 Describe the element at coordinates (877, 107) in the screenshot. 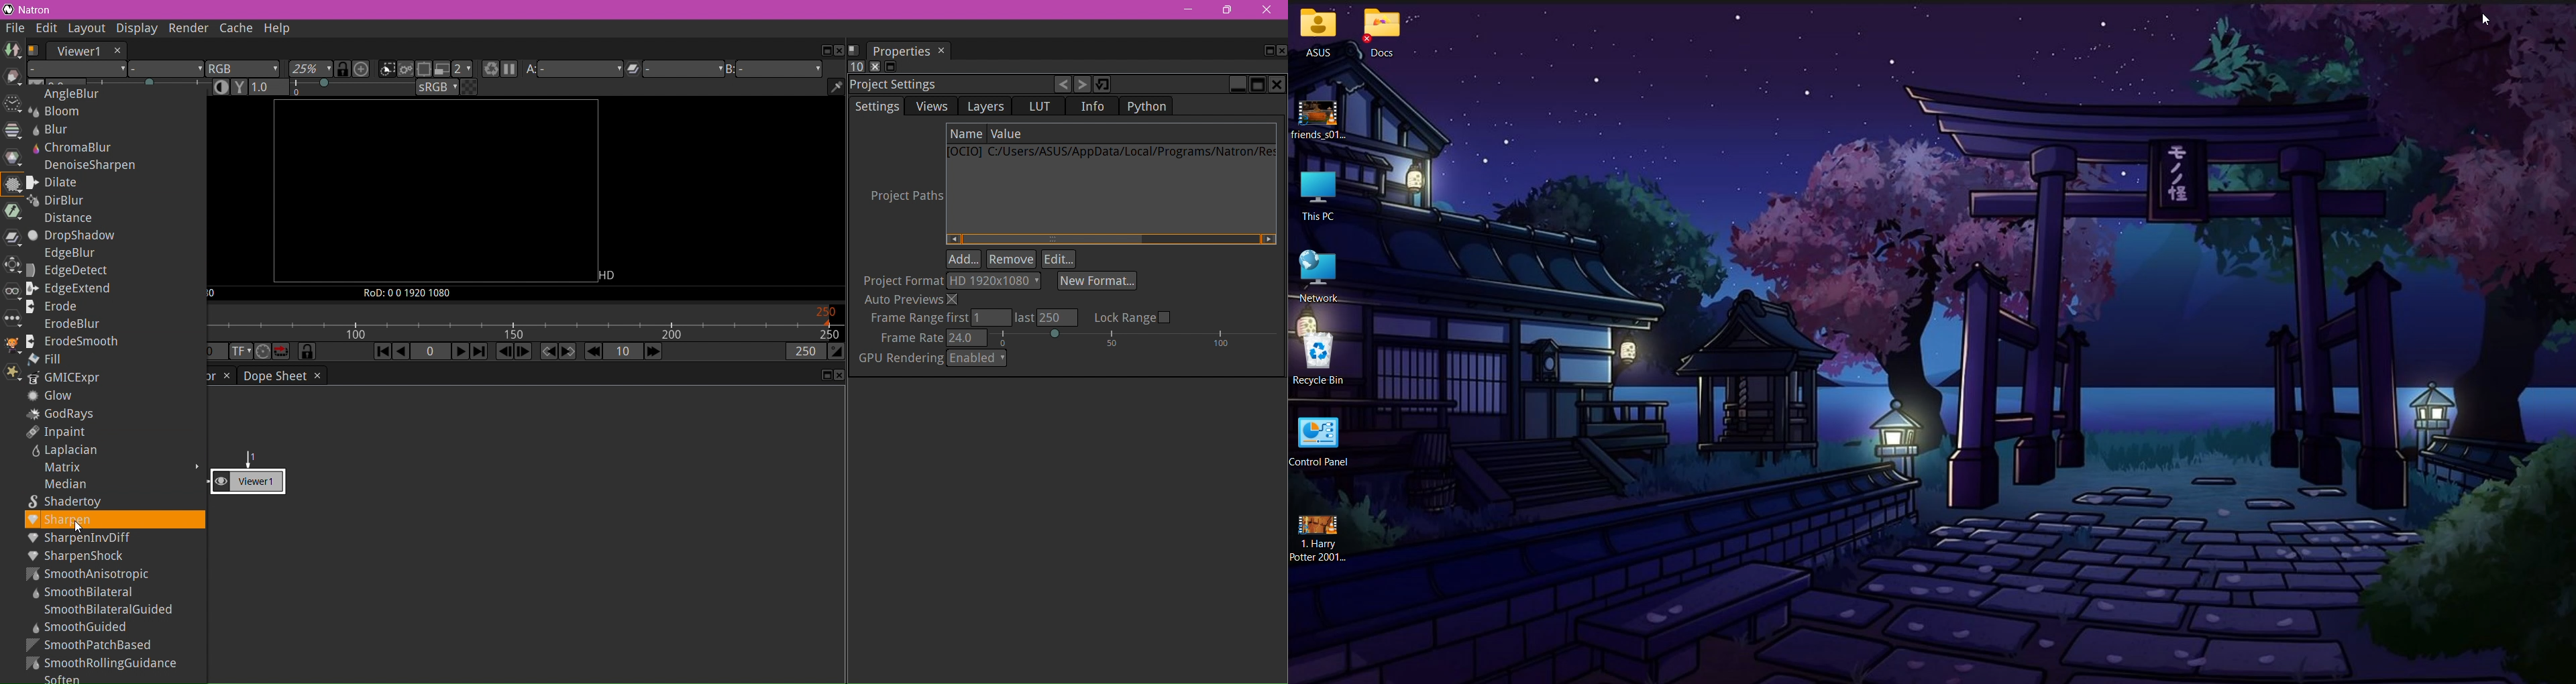

I see `Settings` at that location.